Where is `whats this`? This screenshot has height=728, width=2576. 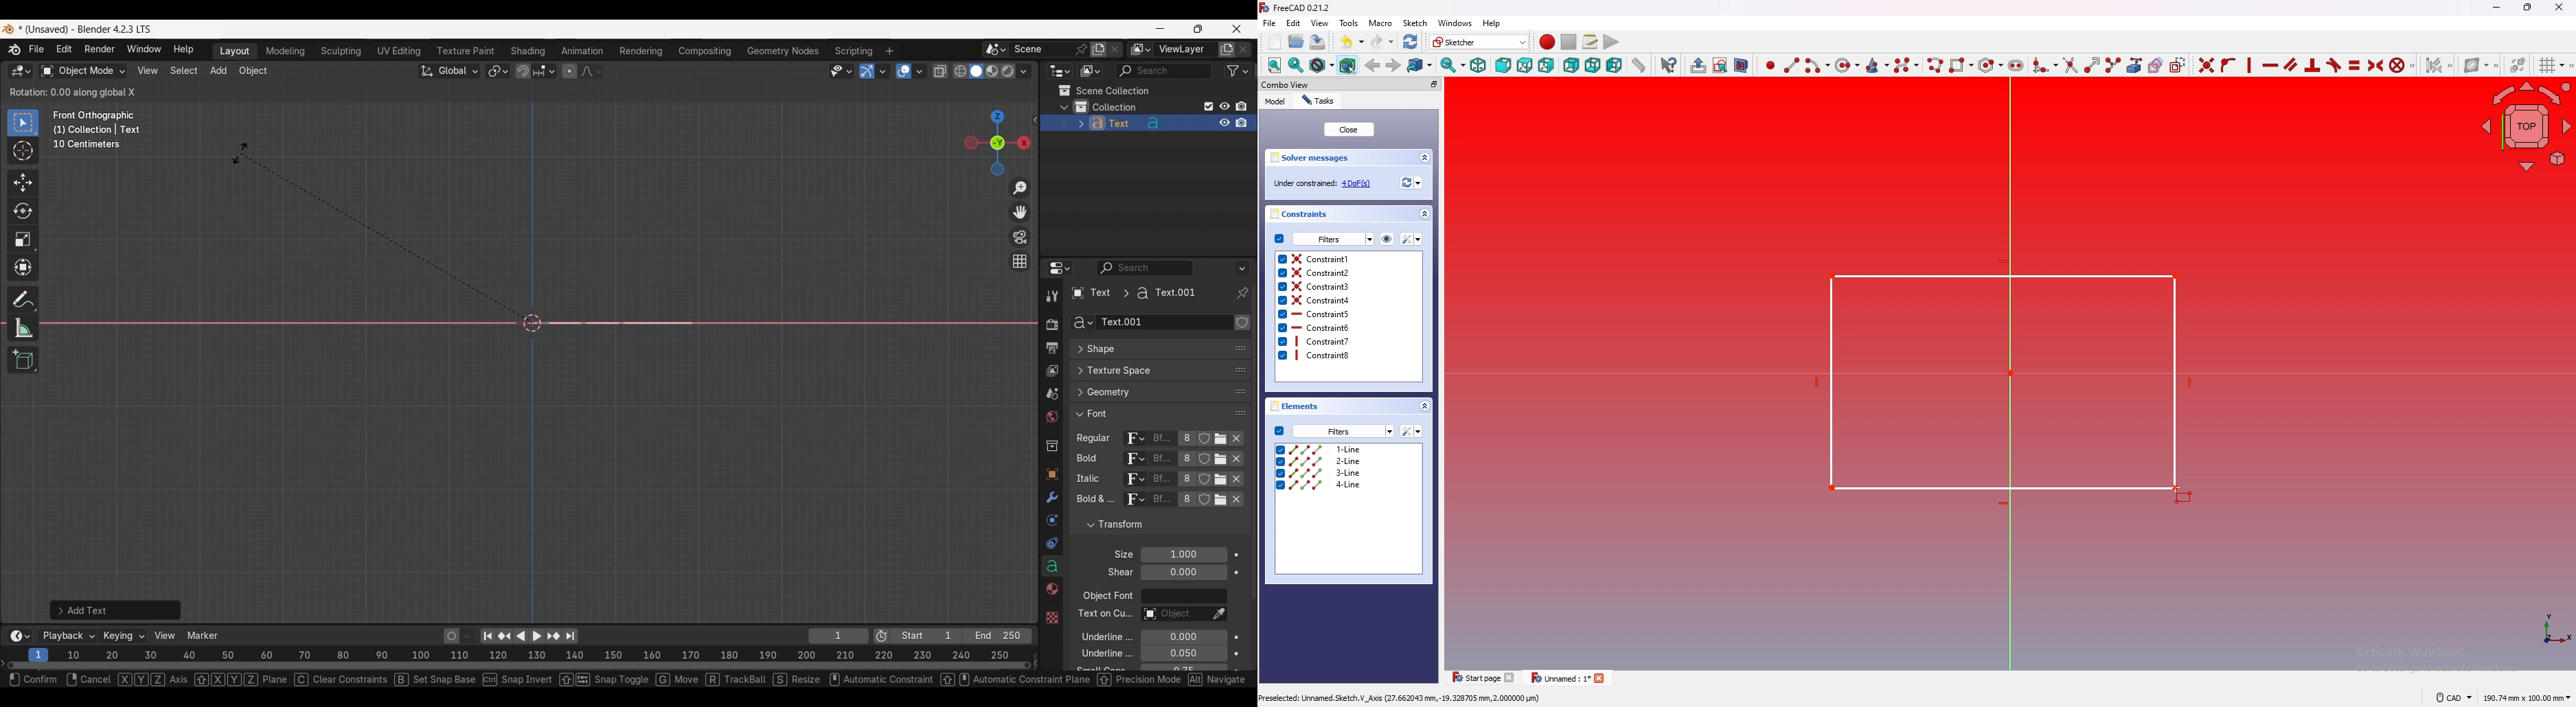 whats this is located at coordinates (1671, 65).